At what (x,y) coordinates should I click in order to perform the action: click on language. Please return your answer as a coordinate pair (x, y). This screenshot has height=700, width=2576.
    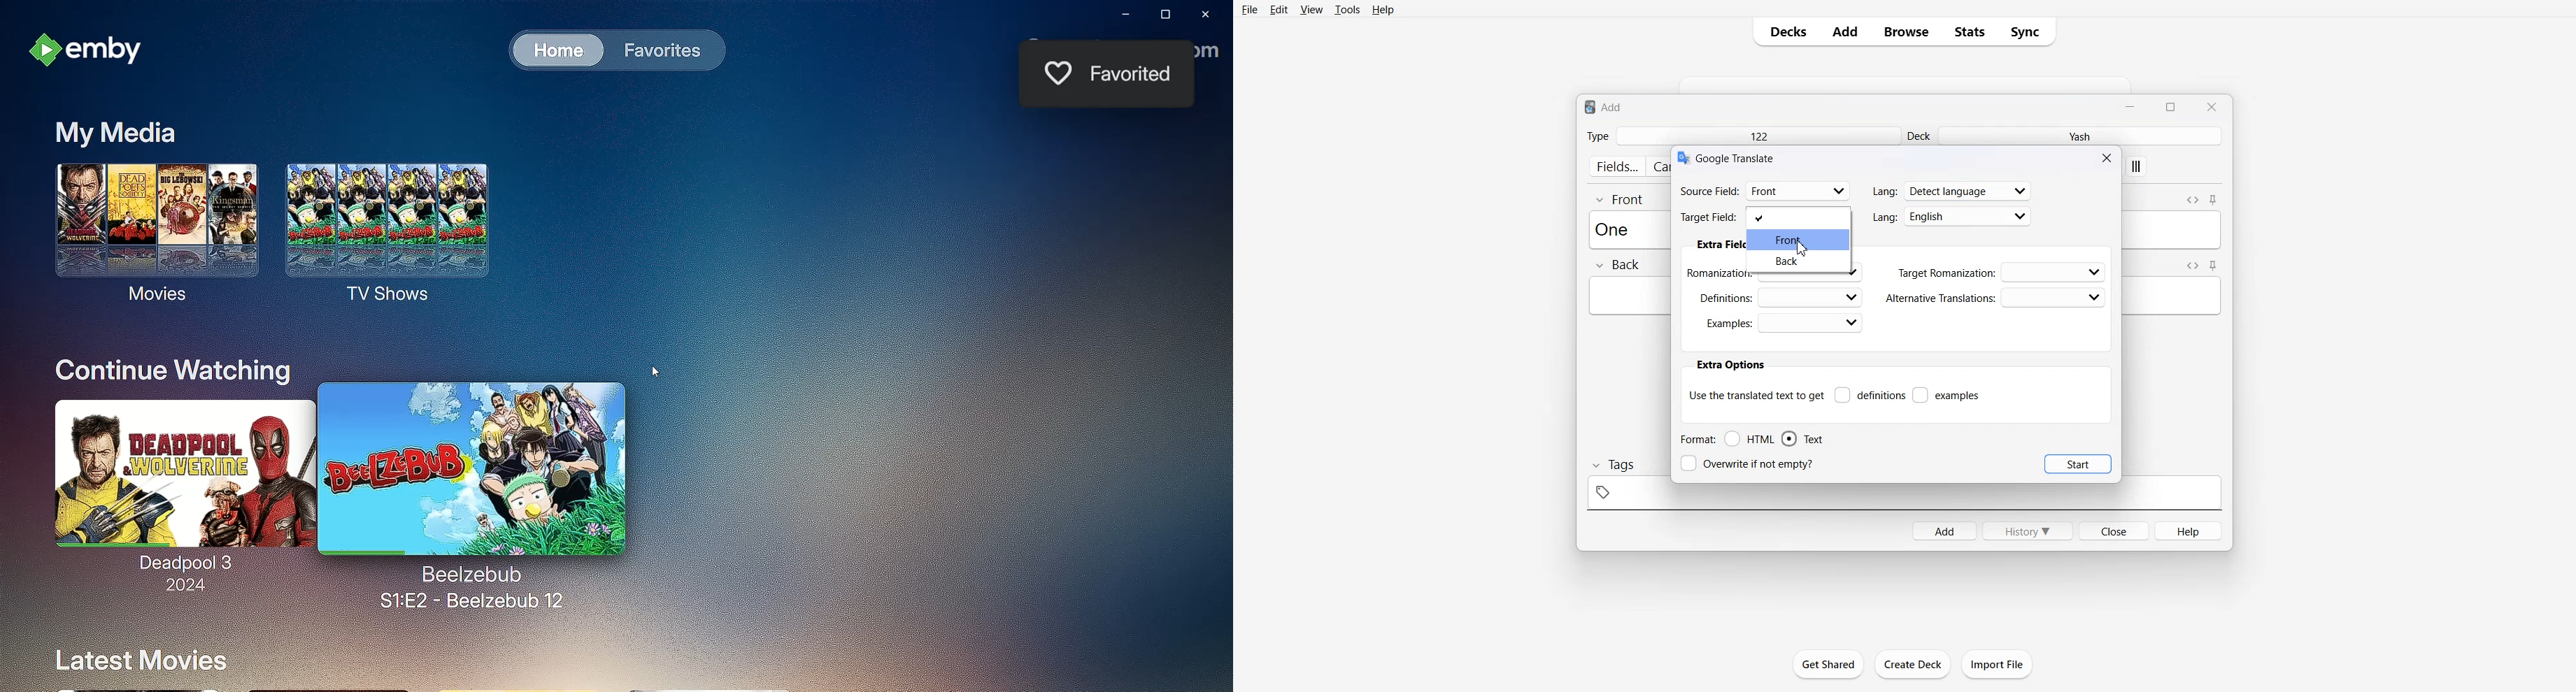
    Looking at the image, I should click on (1952, 217).